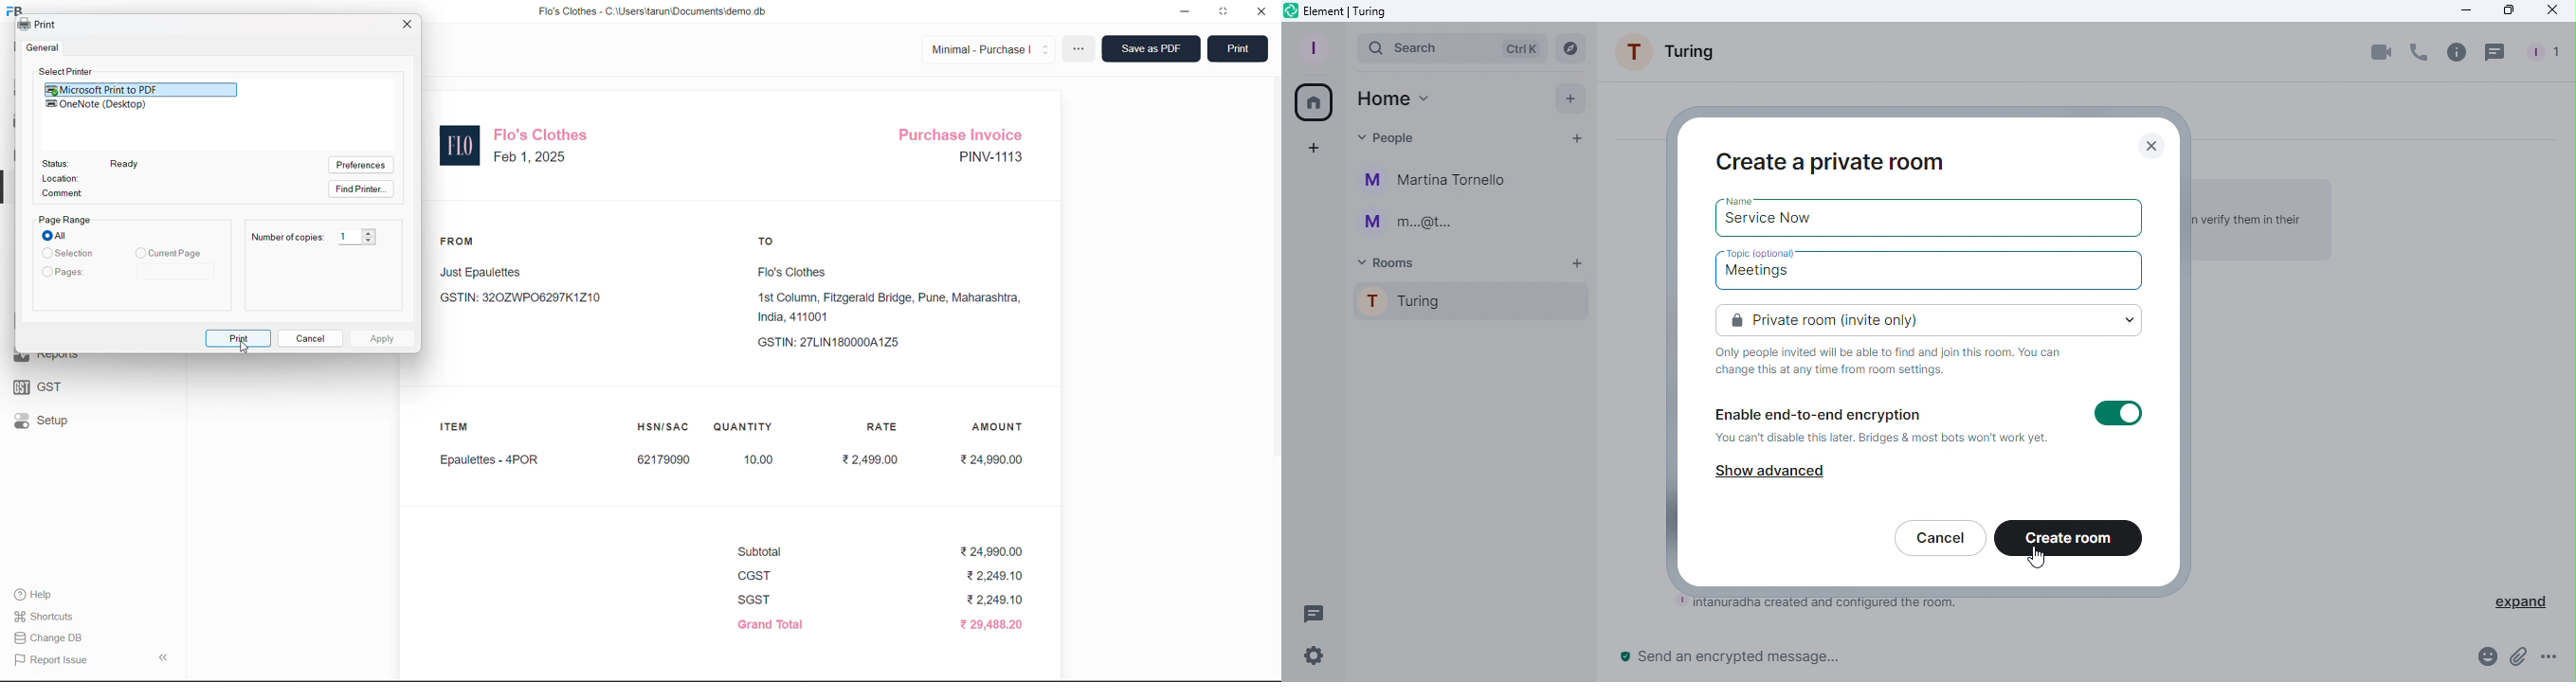 The width and height of the screenshot is (2576, 700). What do you see at coordinates (2521, 600) in the screenshot?
I see `expand` at bounding box center [2521, 600].